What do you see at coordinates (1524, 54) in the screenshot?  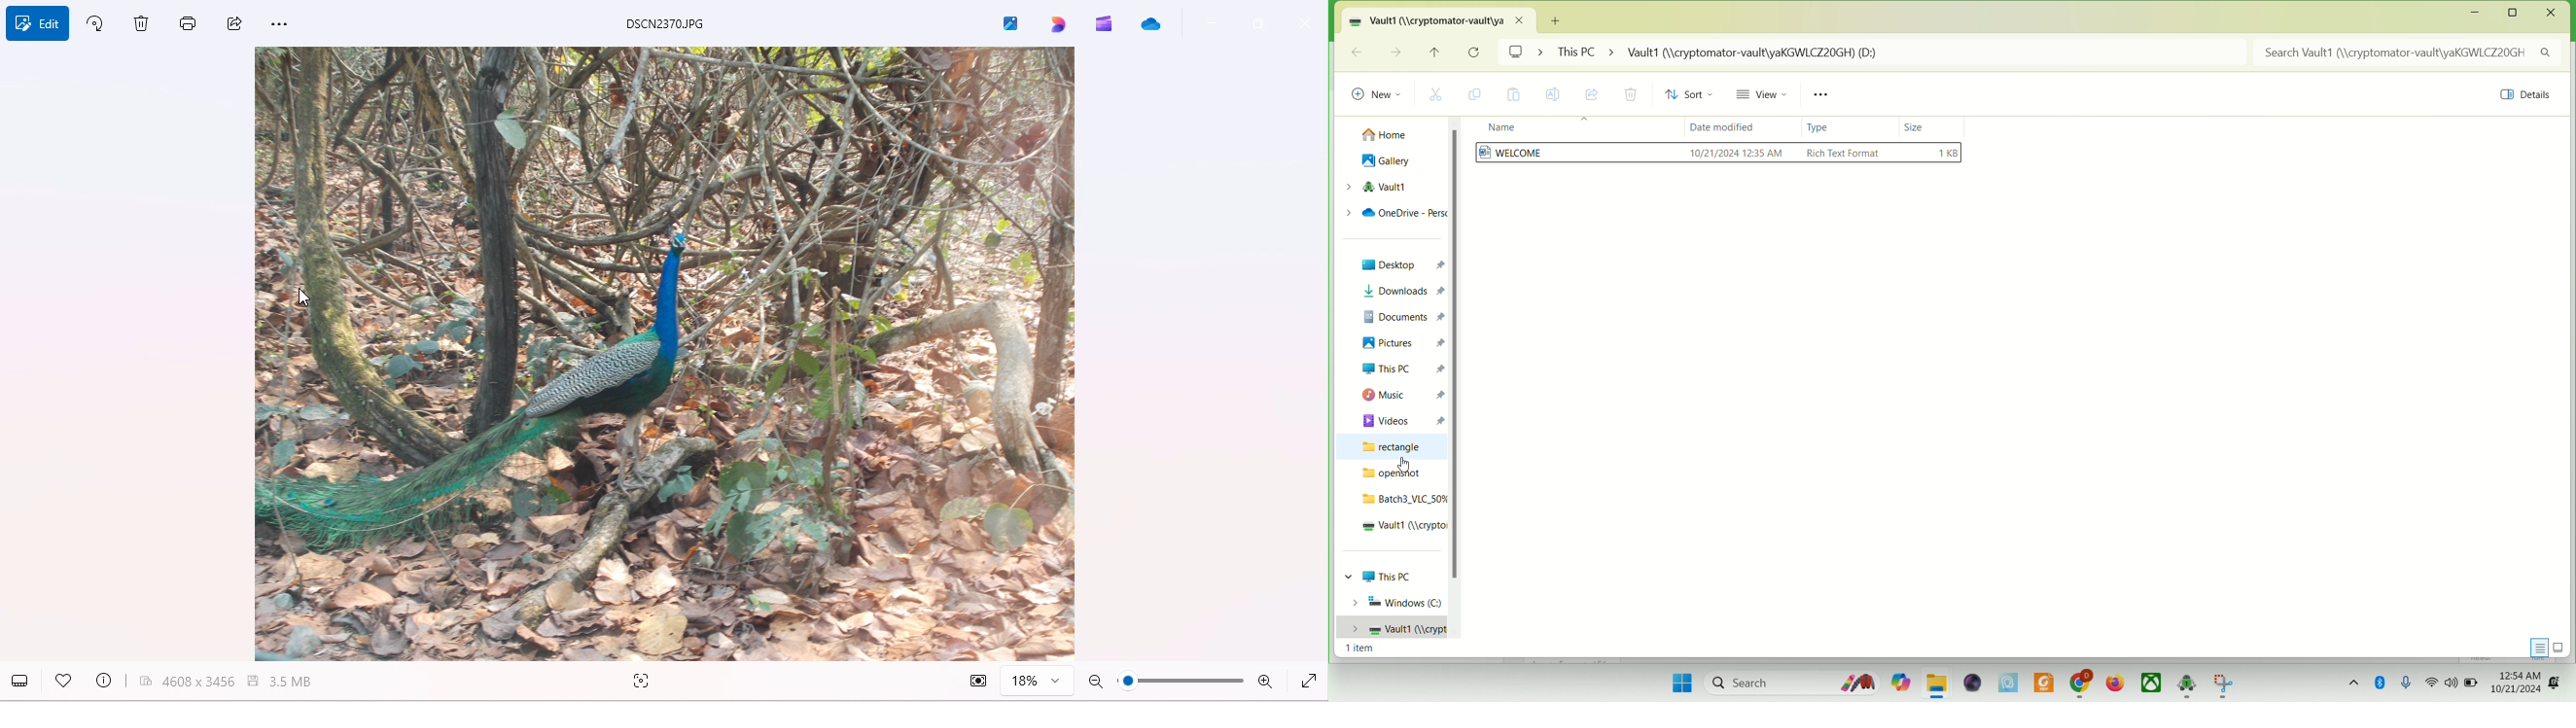 I see `screen >` at bounding box center [1524, 54].